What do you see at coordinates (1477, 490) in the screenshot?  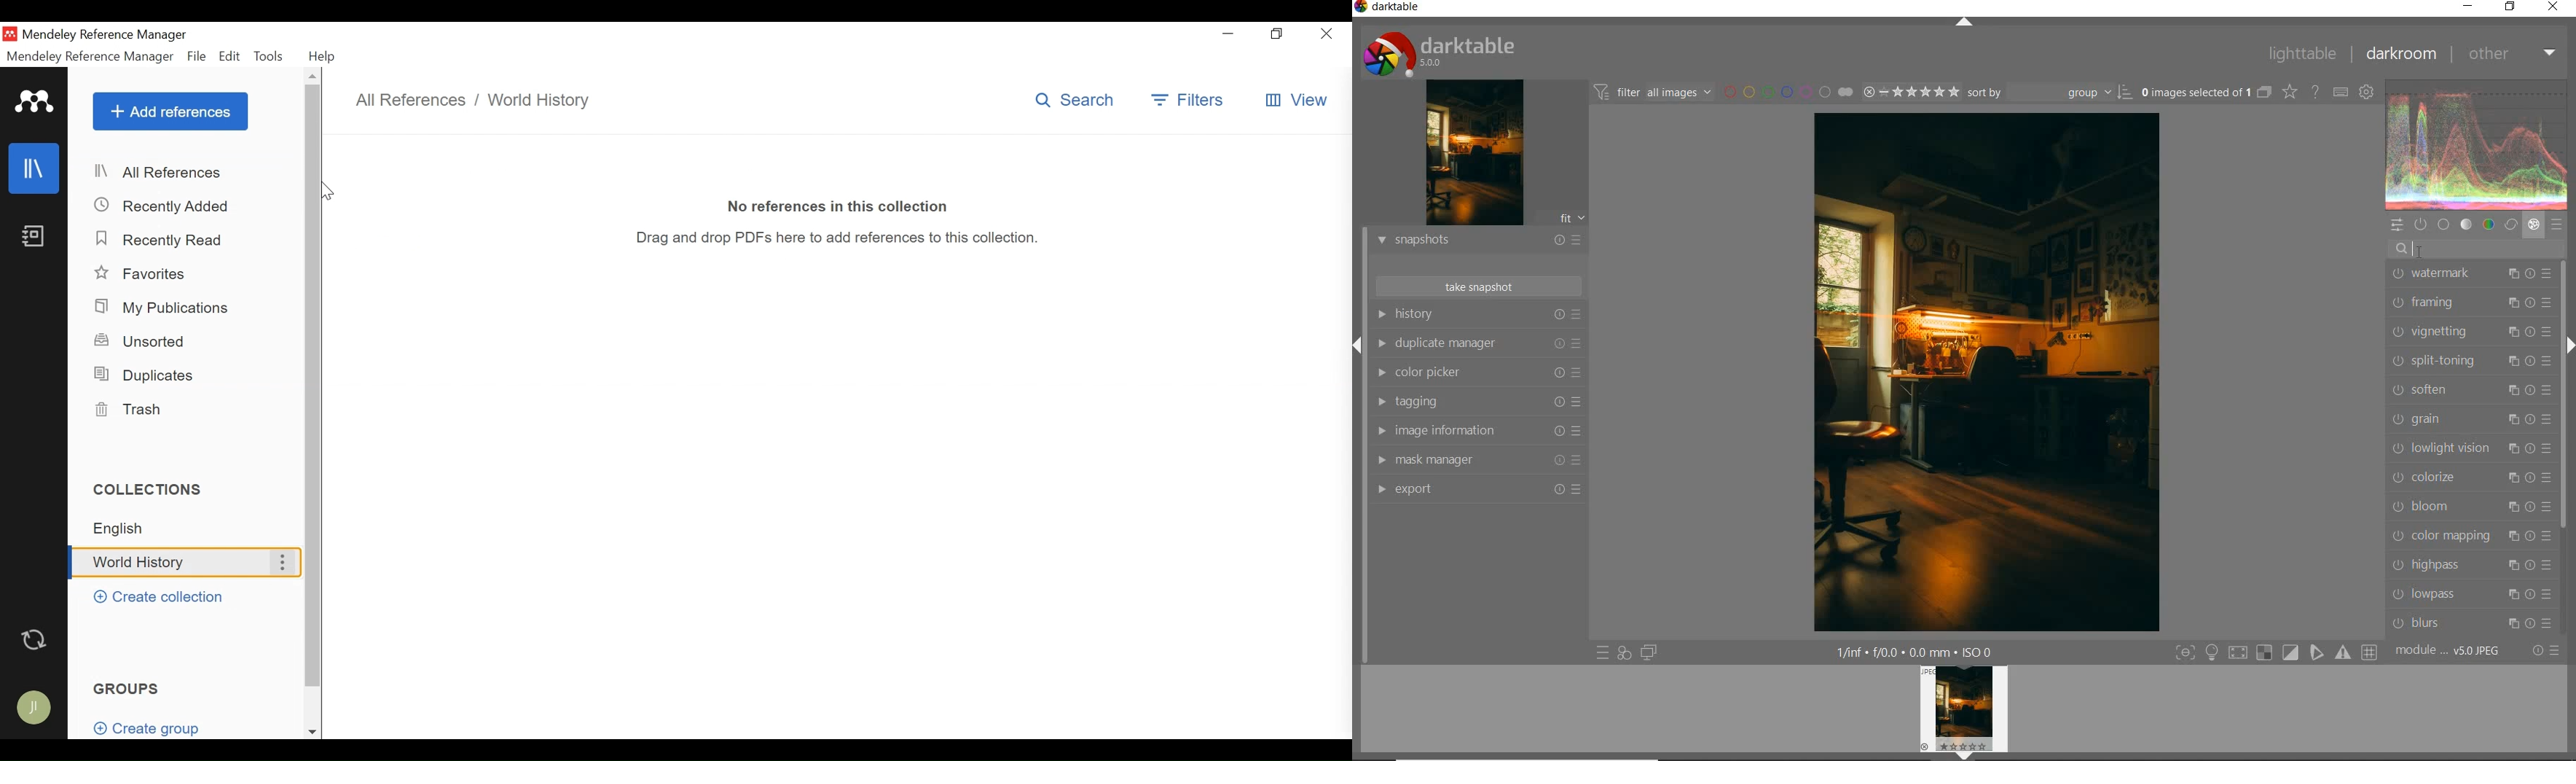 I see `export` at bounding box center [1477, 490].